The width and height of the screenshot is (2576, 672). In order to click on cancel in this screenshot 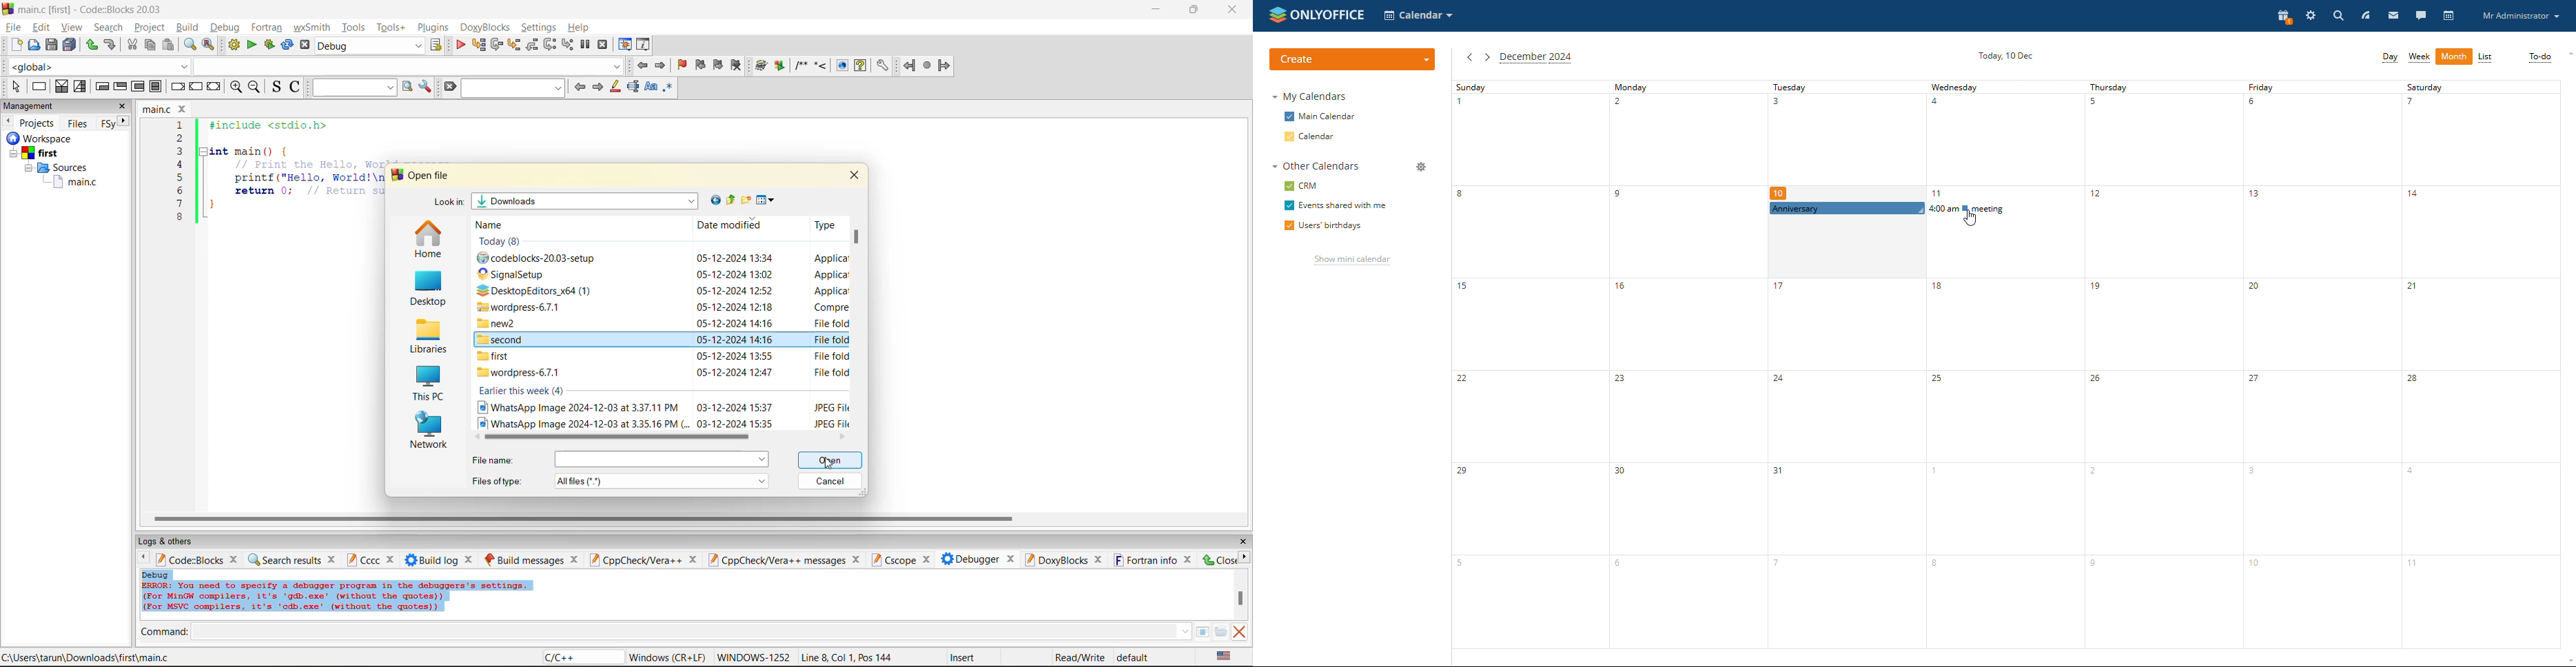, I will do `click(831, 482)`.